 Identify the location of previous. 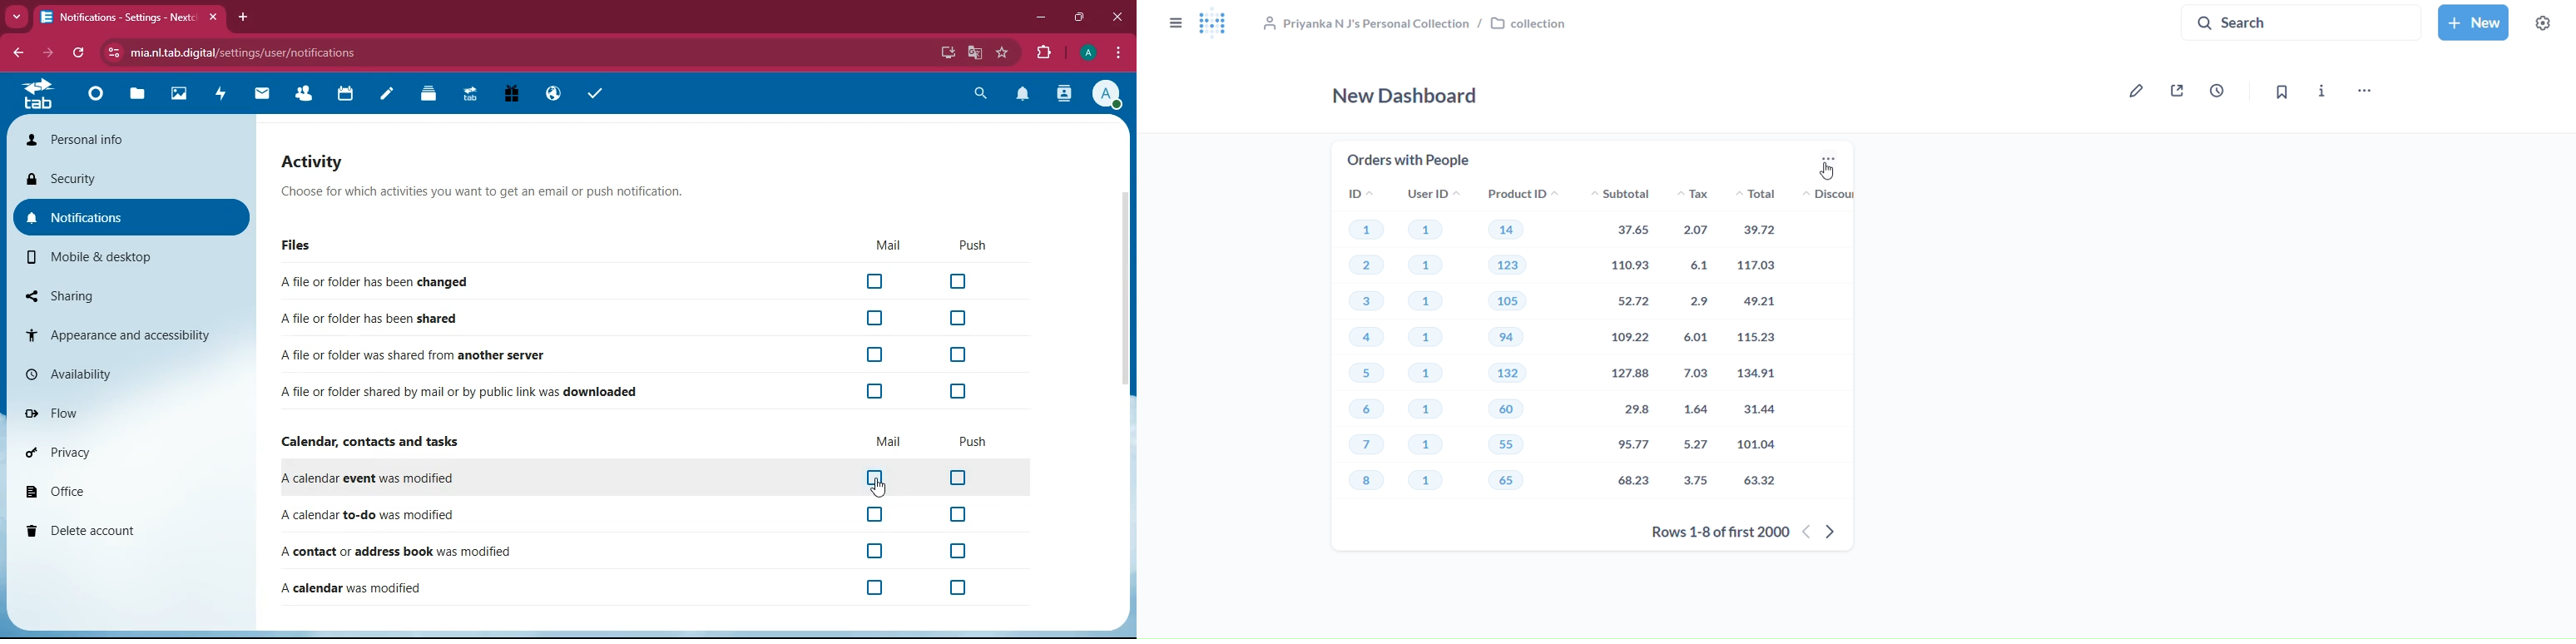
(1807, 532).